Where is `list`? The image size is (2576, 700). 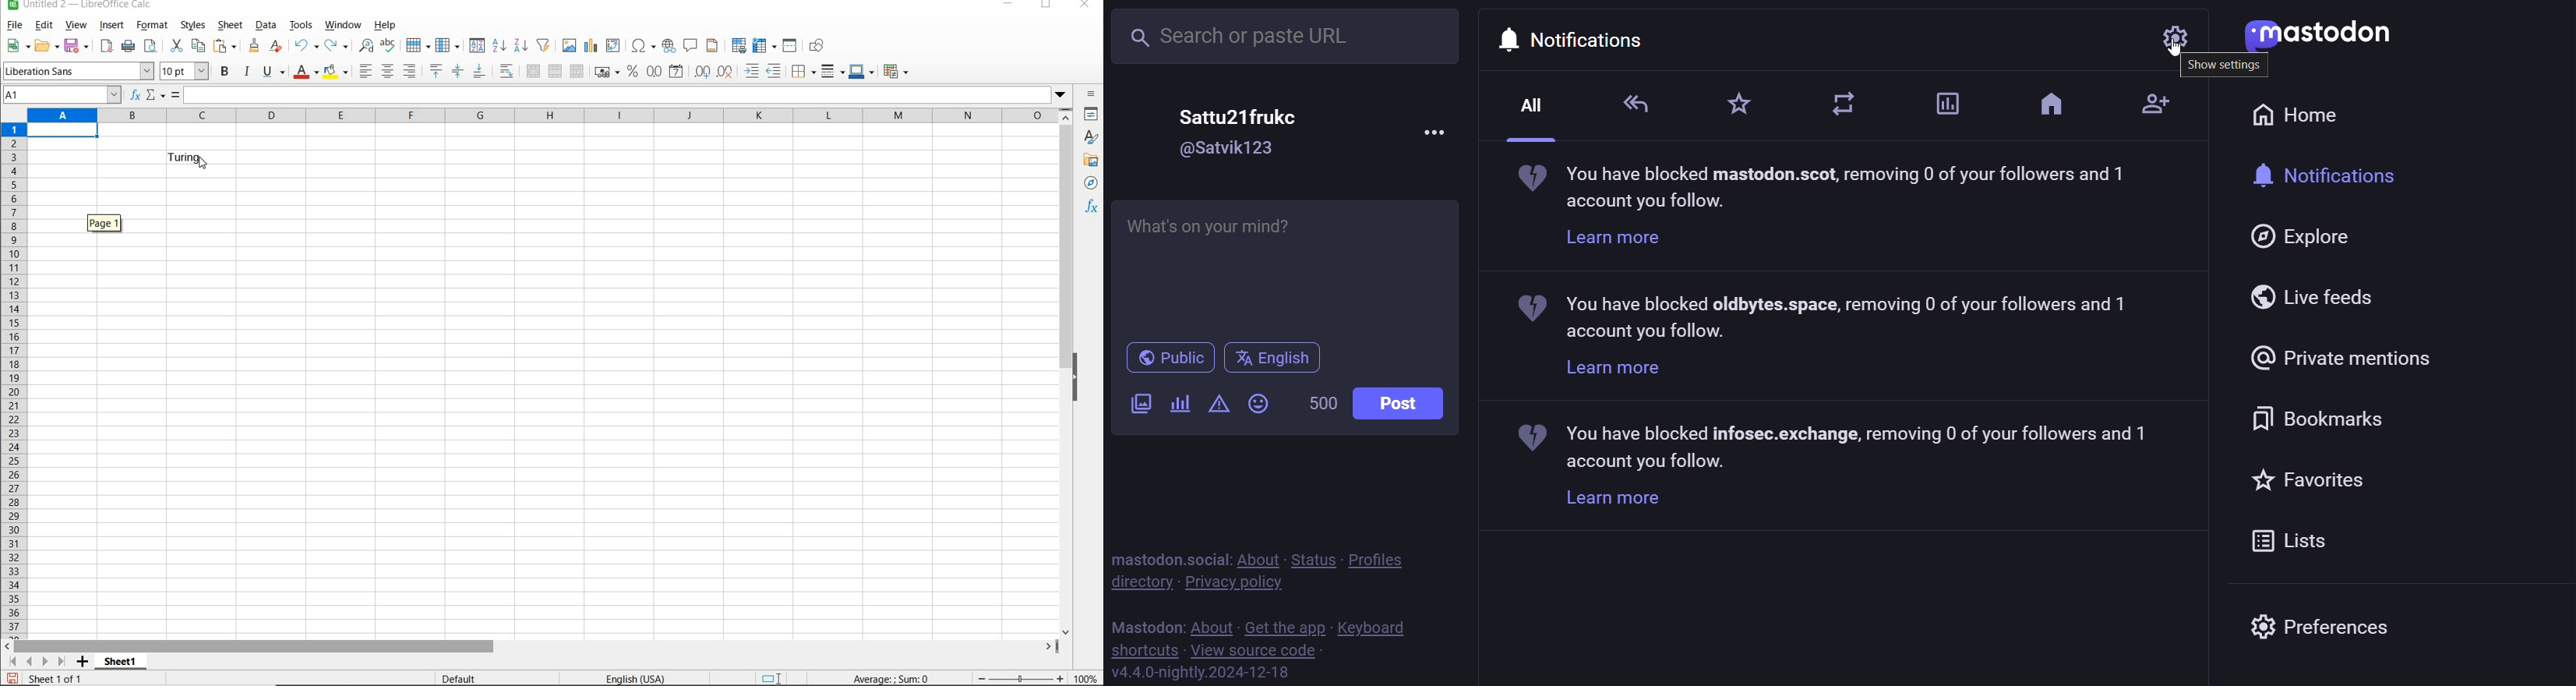 list is located at coordinates (2292, 539).